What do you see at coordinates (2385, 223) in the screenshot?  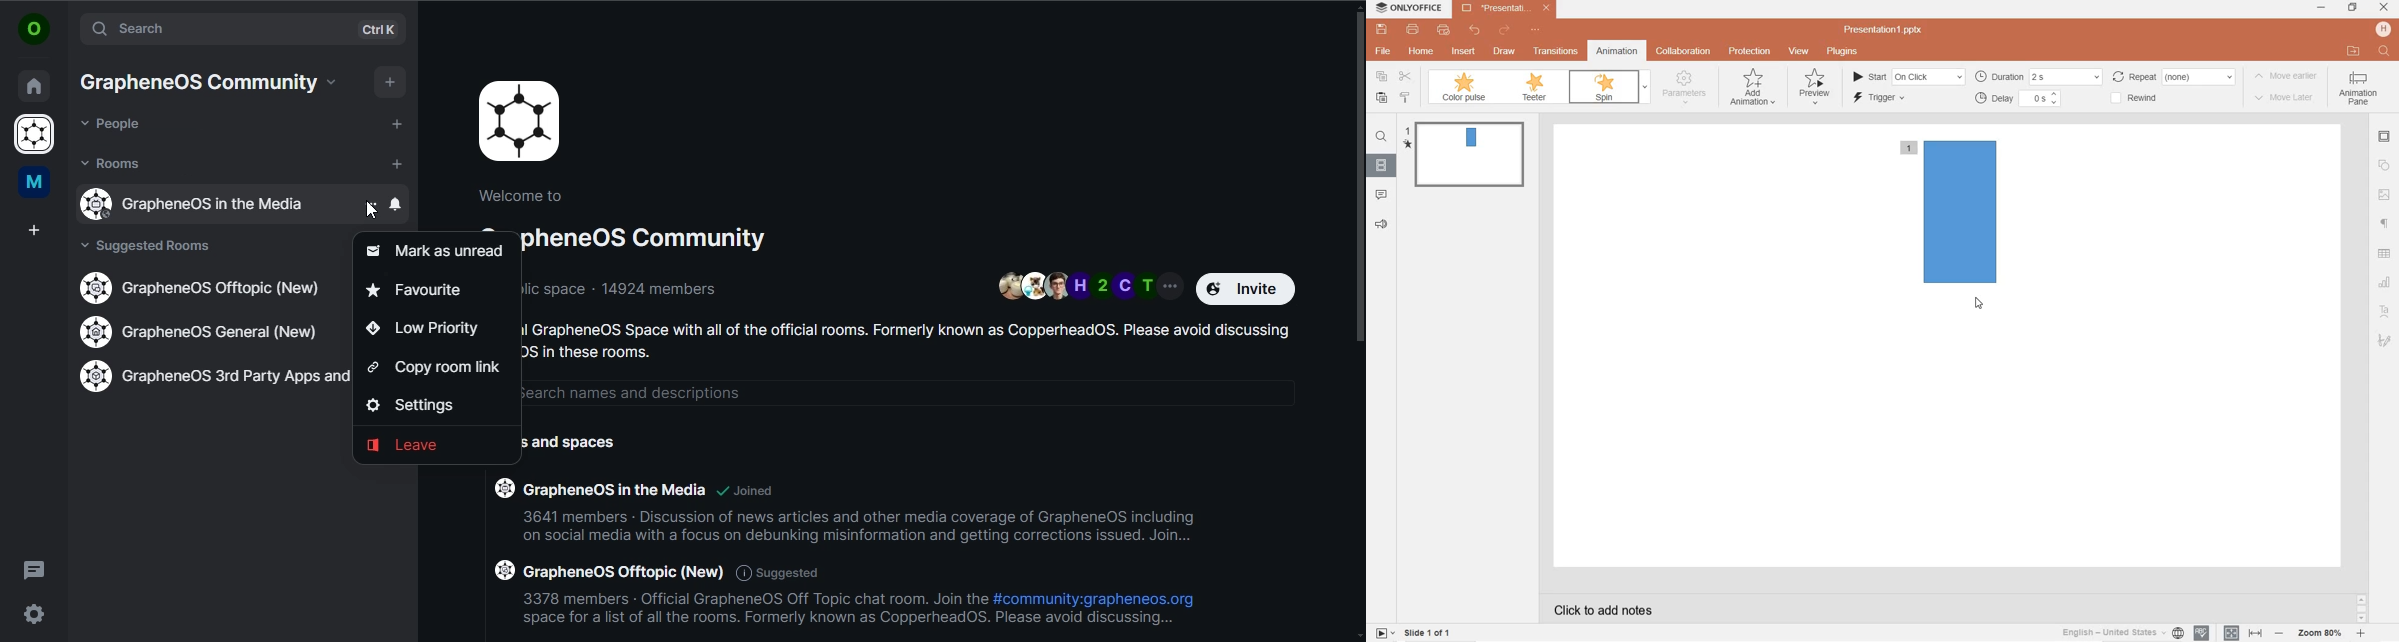 I see `paragraph settings` at bounding box center [2385, 223].